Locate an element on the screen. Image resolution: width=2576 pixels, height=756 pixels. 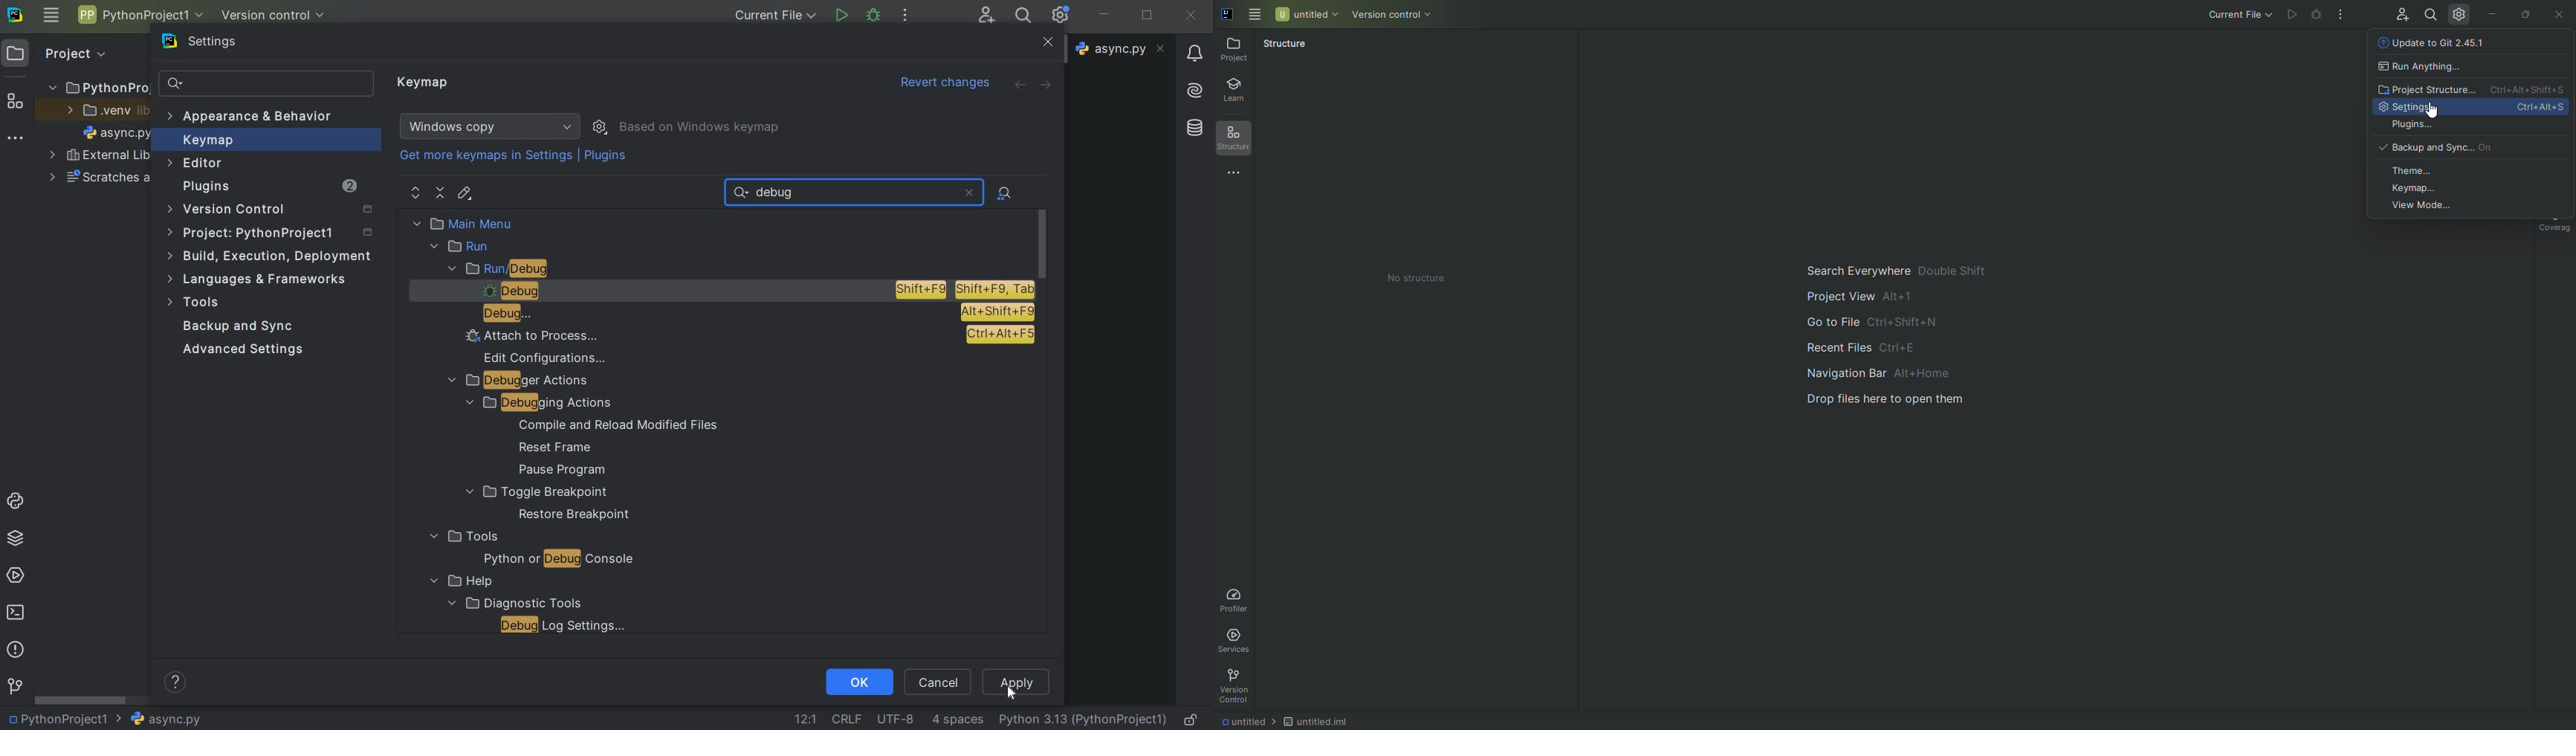
restore down is located at coordinates (1149, 17).